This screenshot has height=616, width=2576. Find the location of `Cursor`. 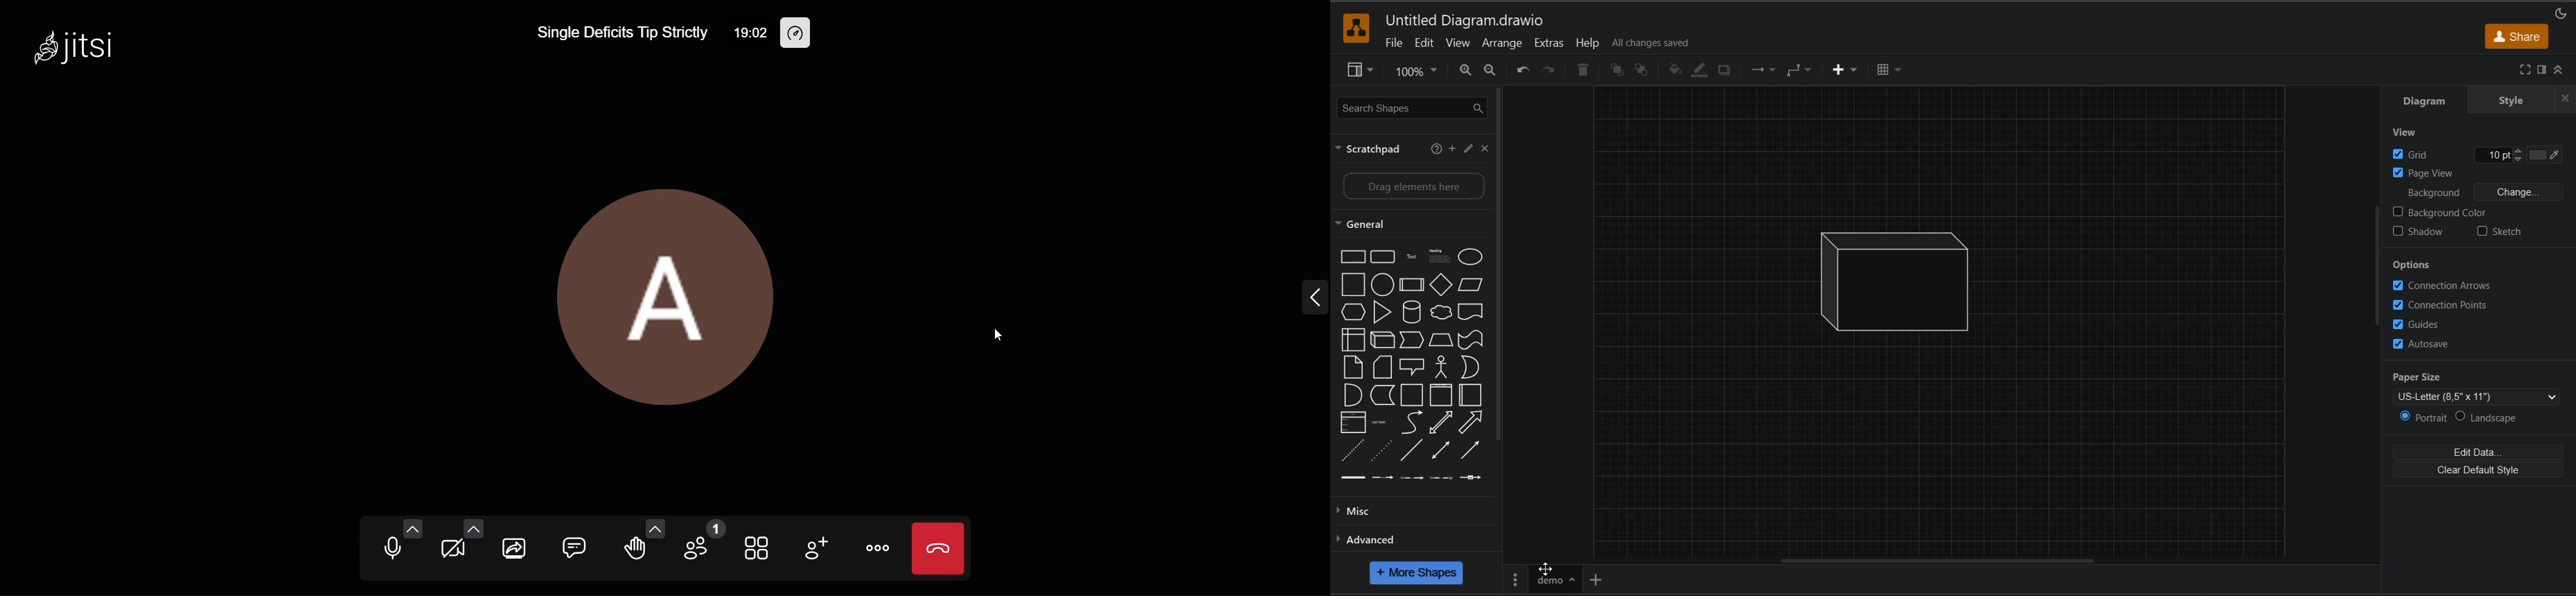

Cursor is located at coordinates (1544, 566).